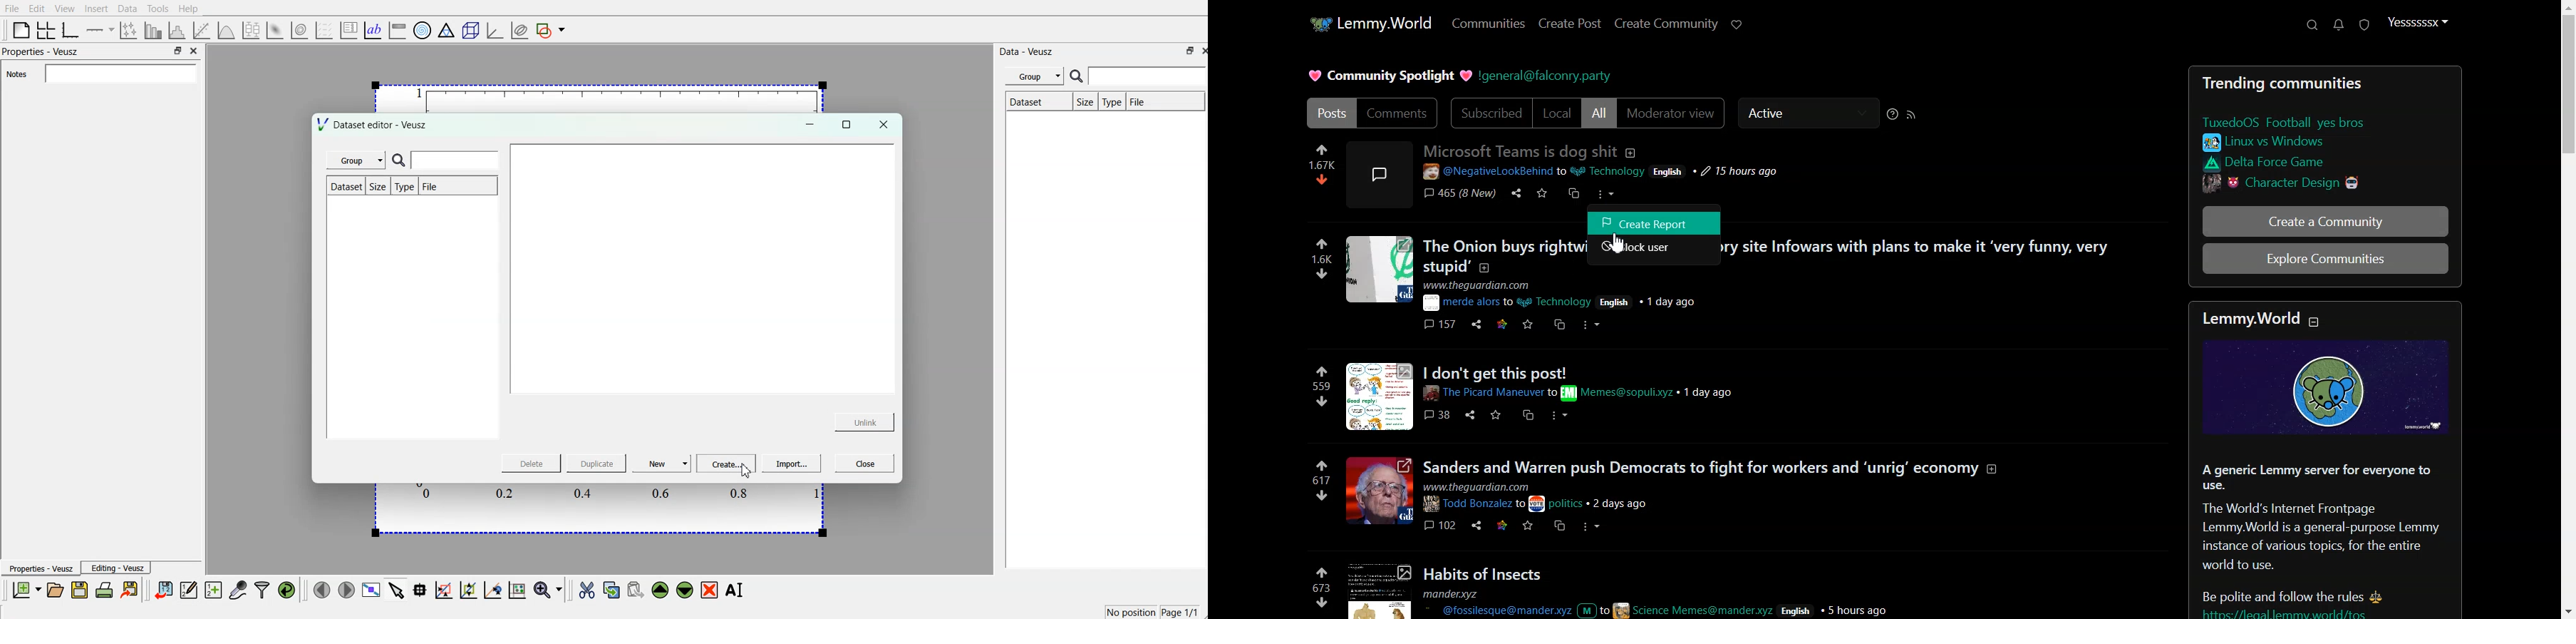 Image resolution: width=2576 pixels, height=644 pixels. What do you see at coordinates (177, 49) in the screenshot?
I see `minimise` at bounding box center [177, 49].